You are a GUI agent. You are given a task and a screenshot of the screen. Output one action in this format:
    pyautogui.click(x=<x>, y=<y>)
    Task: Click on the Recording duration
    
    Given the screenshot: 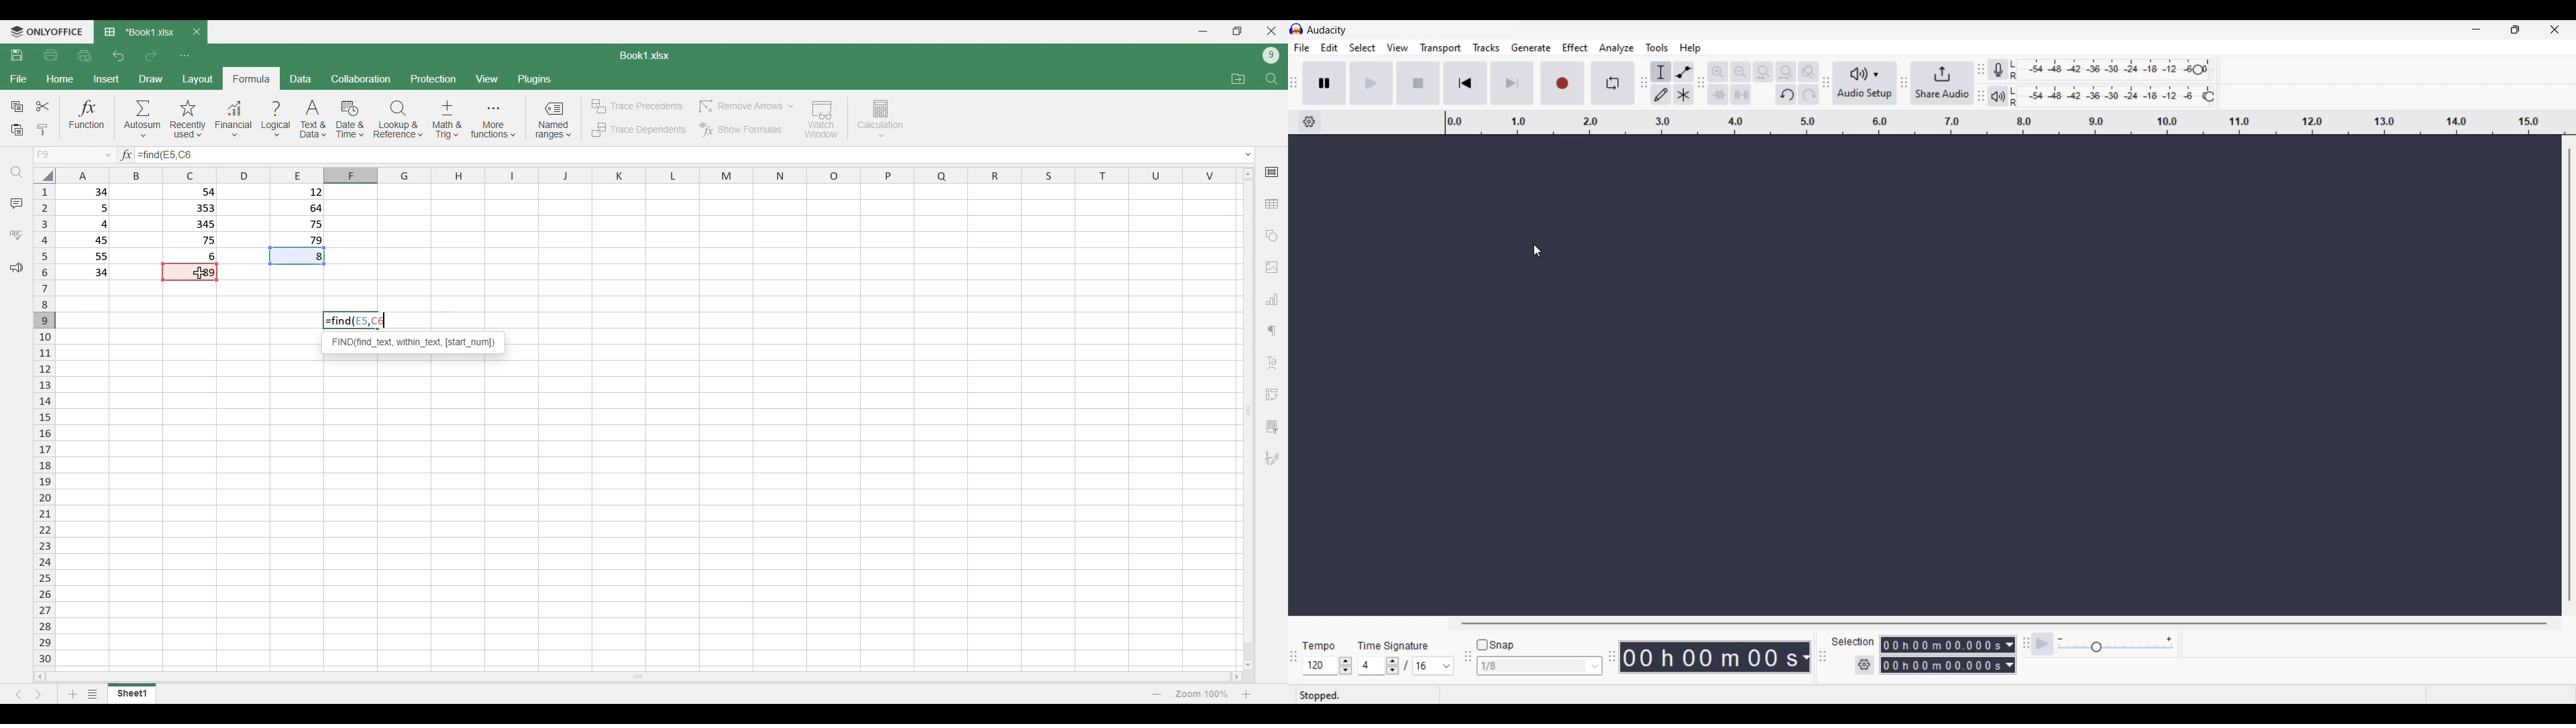 What is the action you would take?
    pyautogui.click(x=1940, y=655)
    